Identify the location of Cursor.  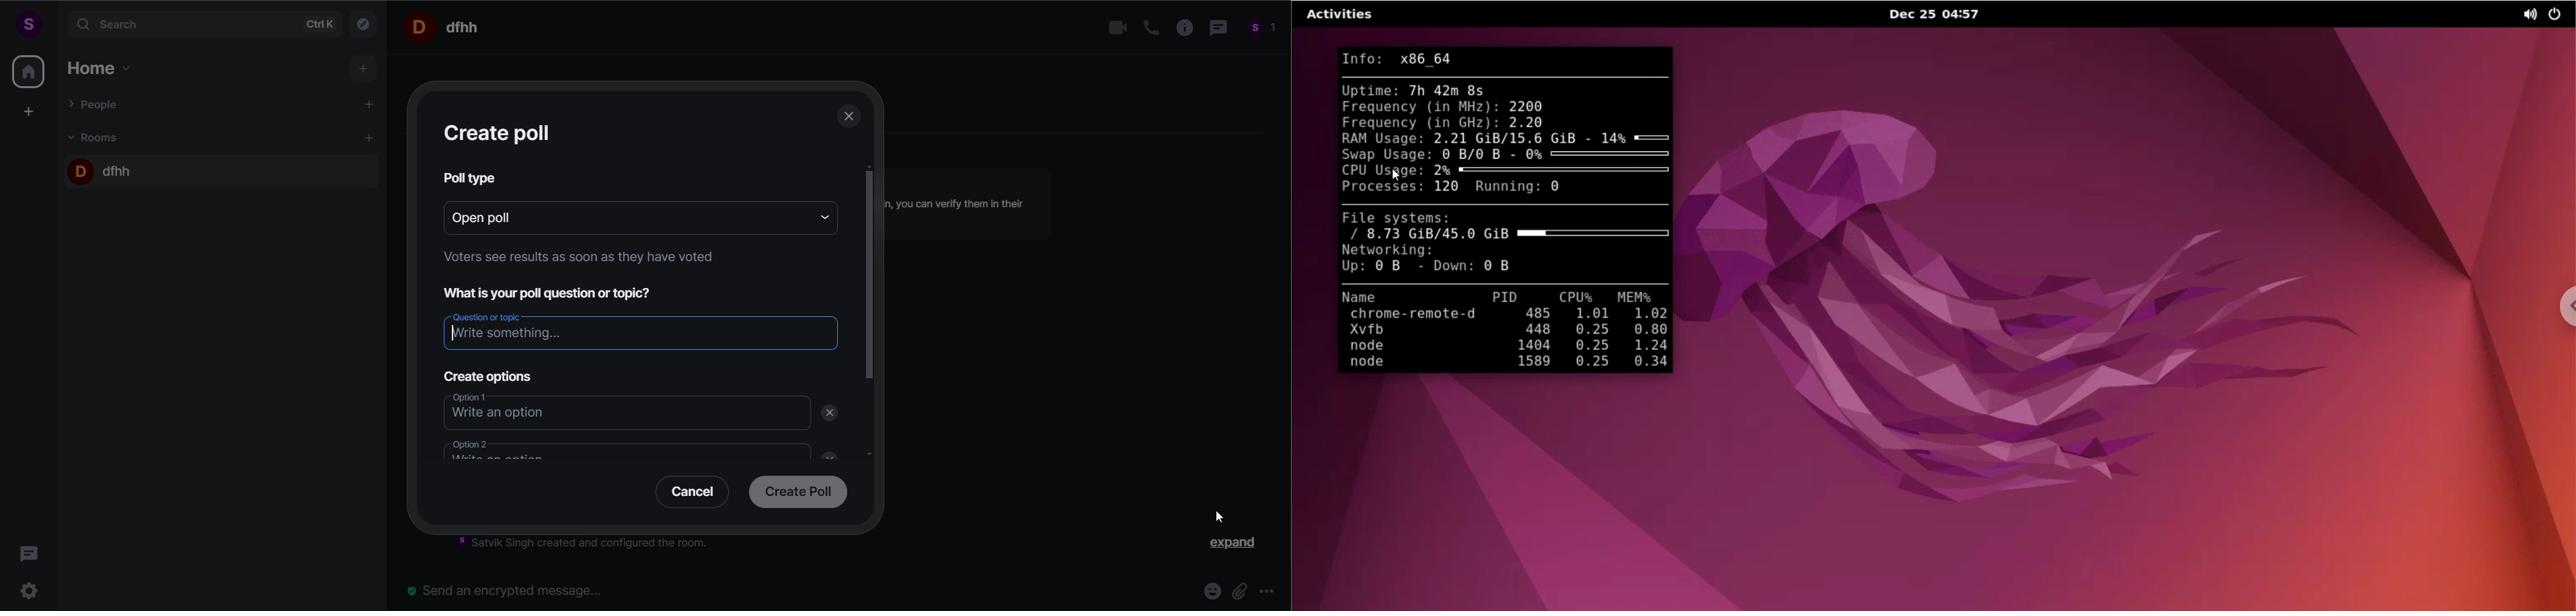
(1216, 519).